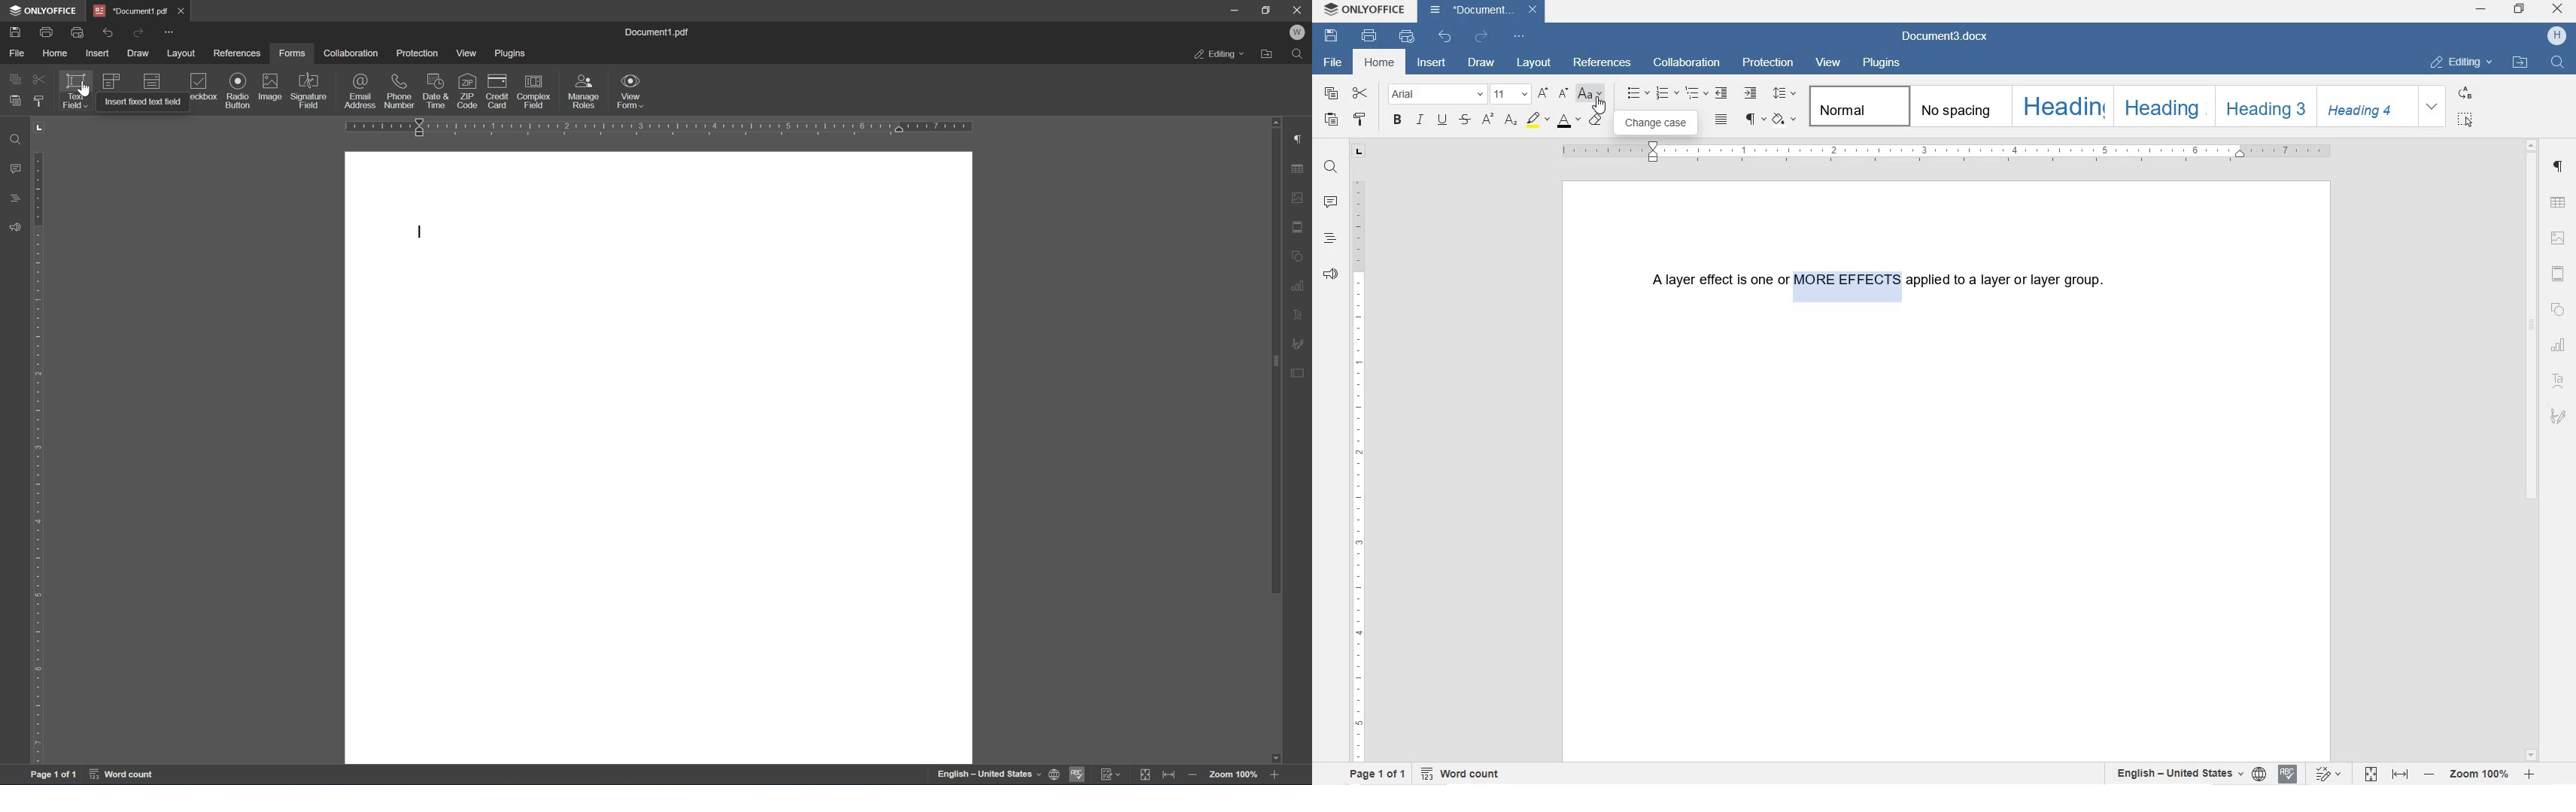  I want to click on COMMENT, so click(1331, 204).